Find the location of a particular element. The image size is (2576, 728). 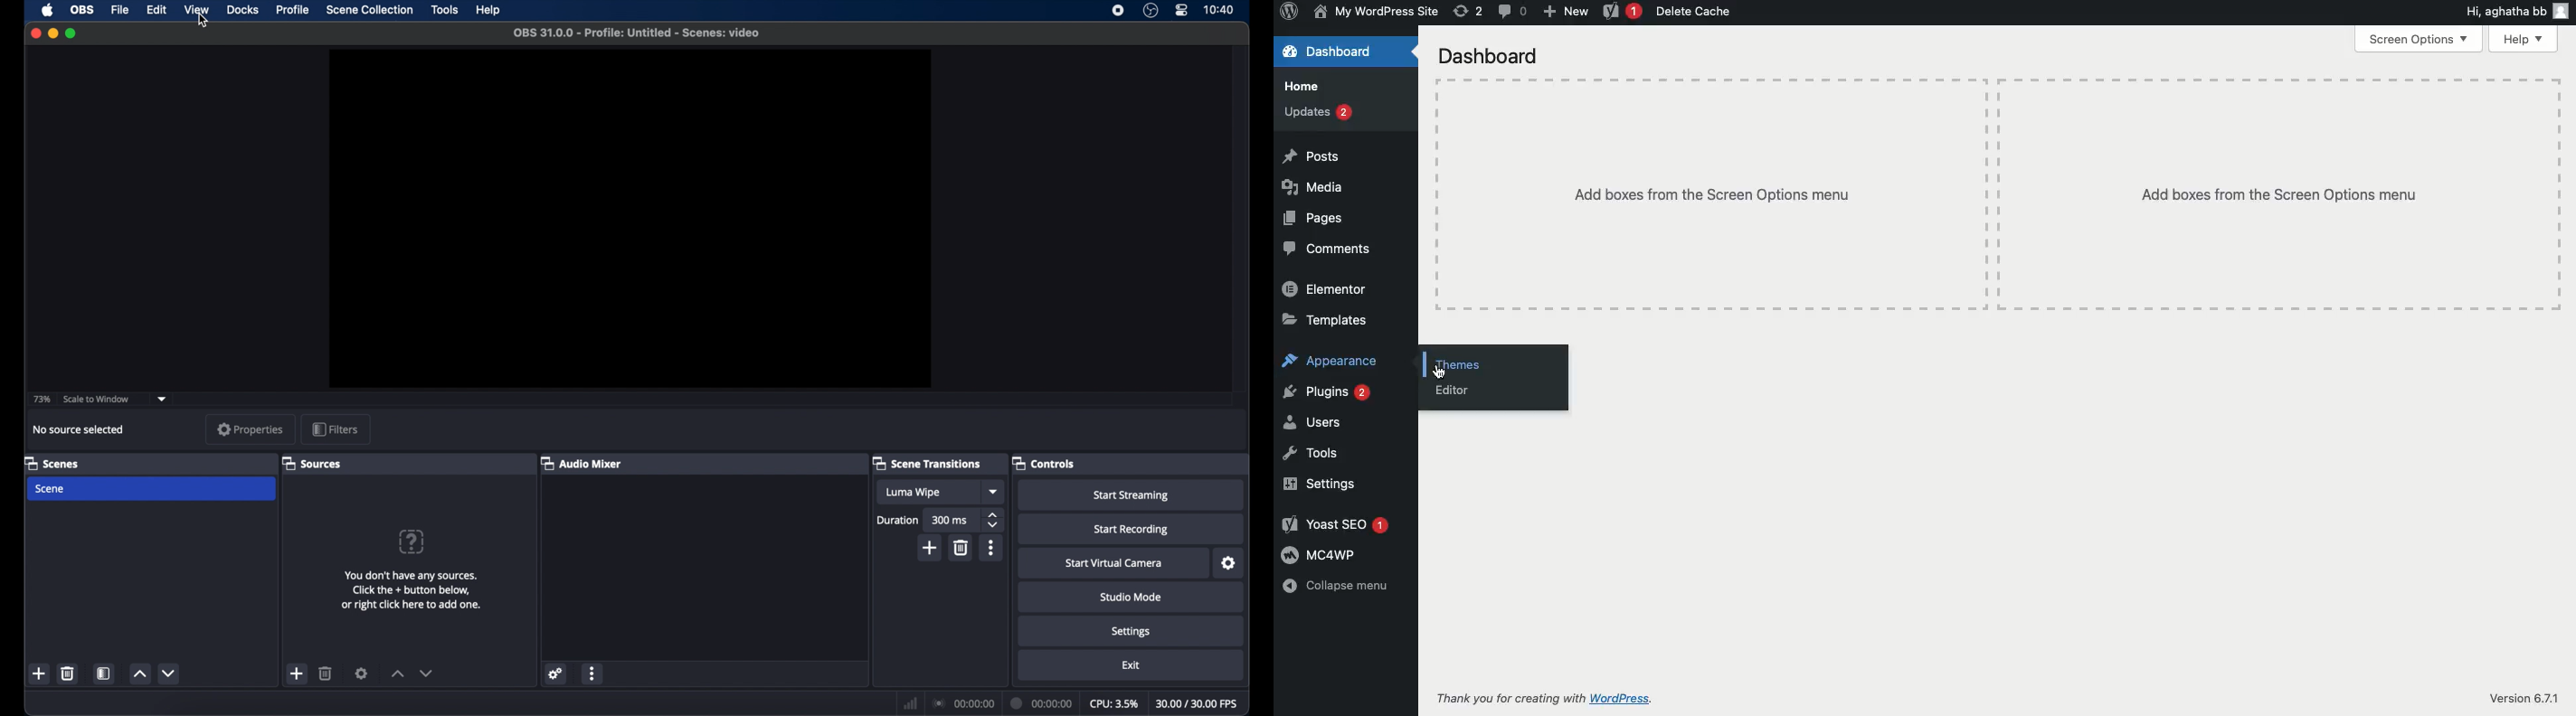

settings is located at coordinates (1131, 630).